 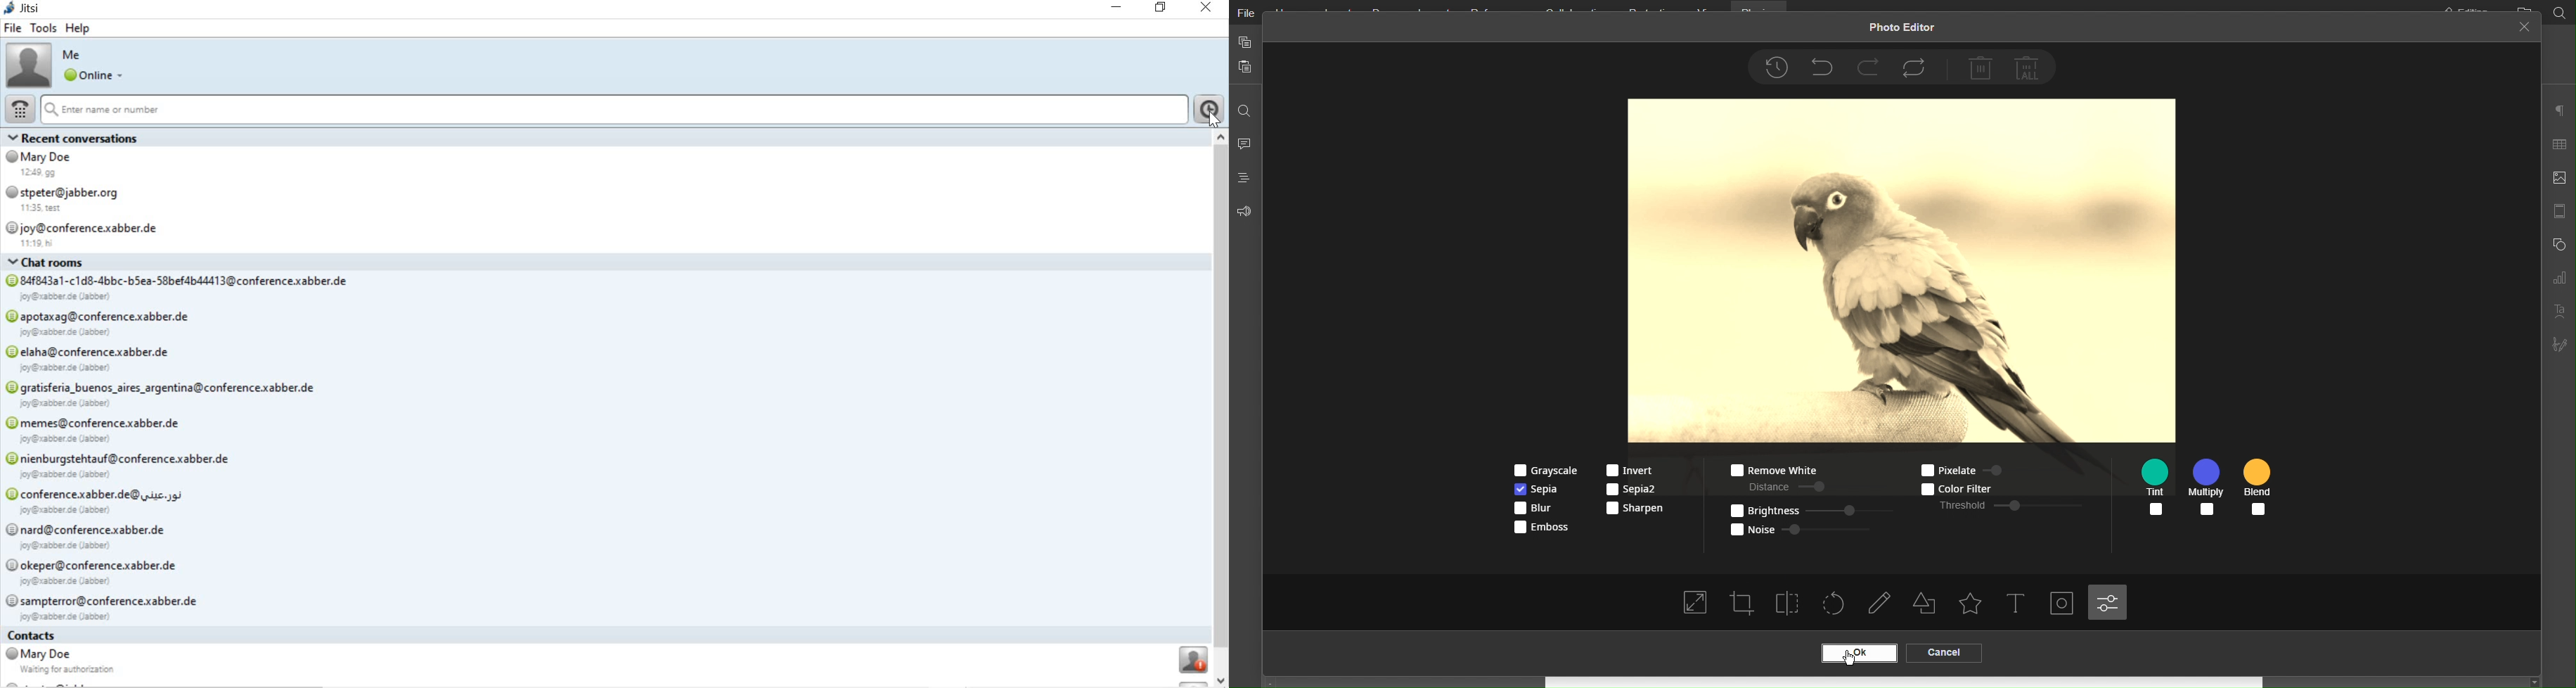 What do you see at coordinates (2524, 28) in the screenshot?
I see `Cancel` at bounding box center [2524, 28].